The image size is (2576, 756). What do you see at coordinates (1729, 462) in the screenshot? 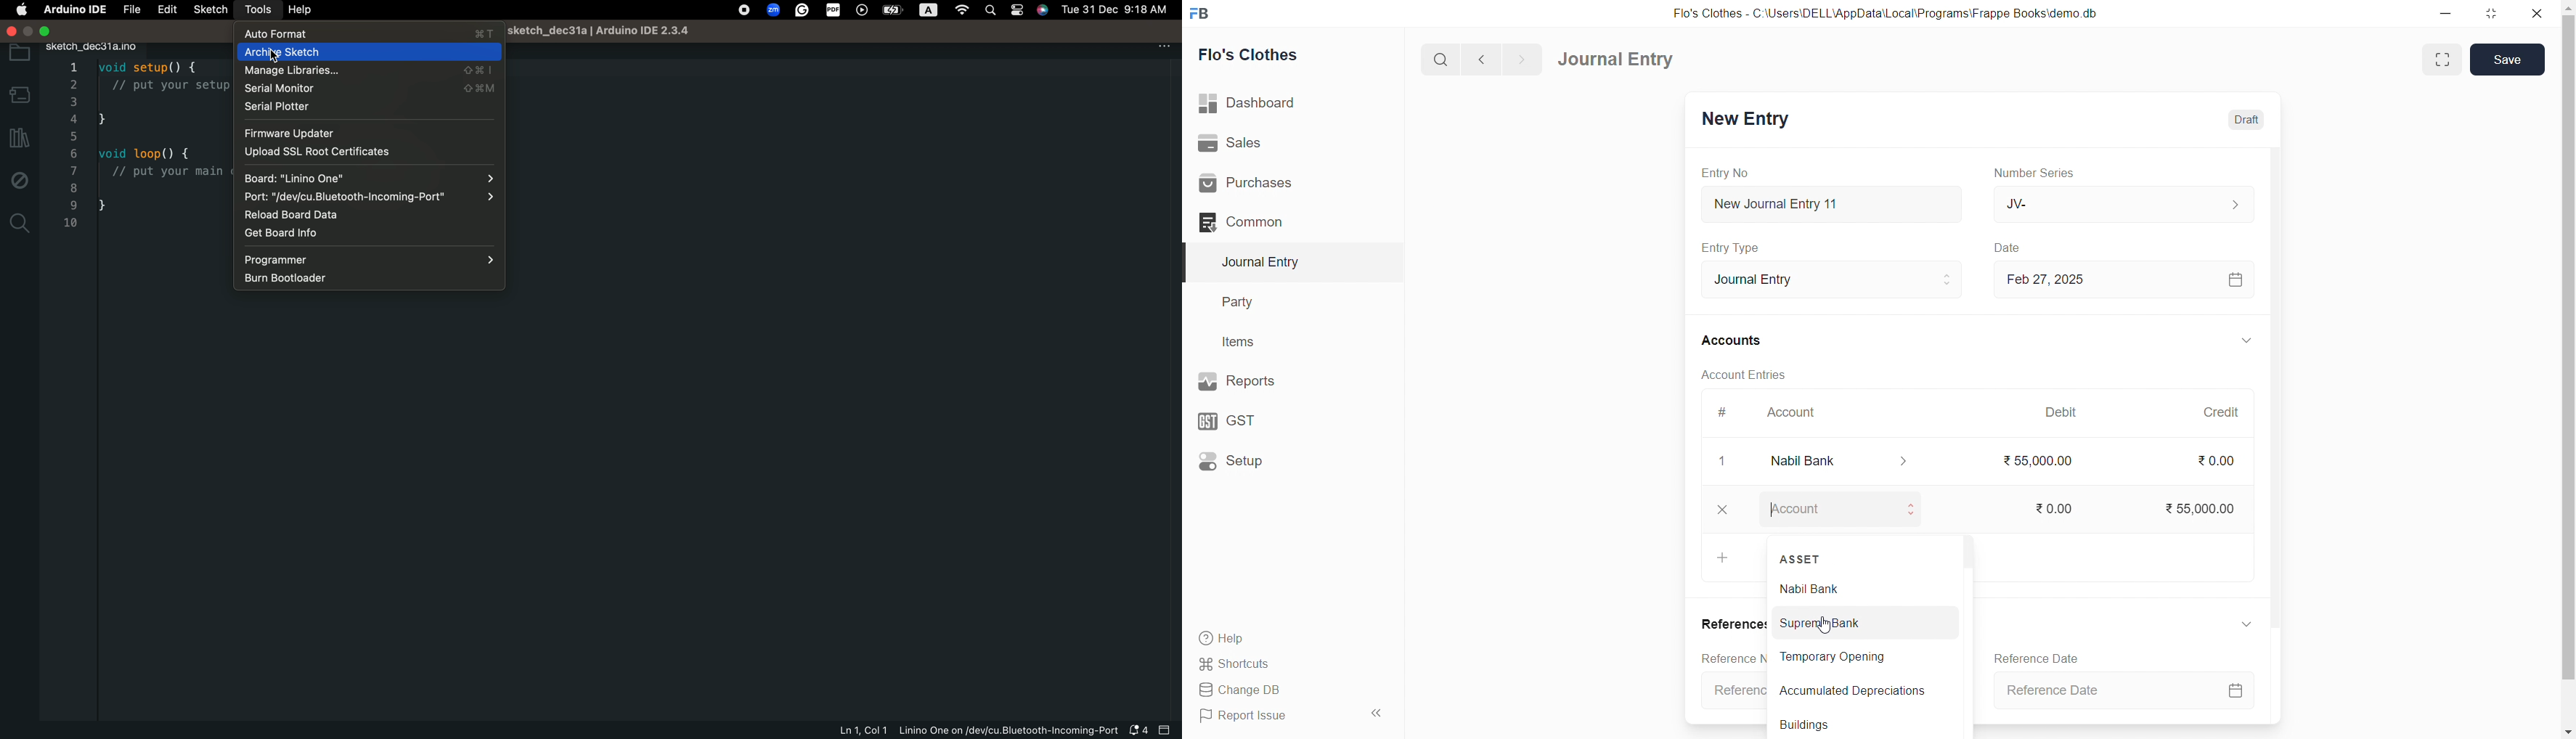
I see `1` at bounding box center [1729, 462].